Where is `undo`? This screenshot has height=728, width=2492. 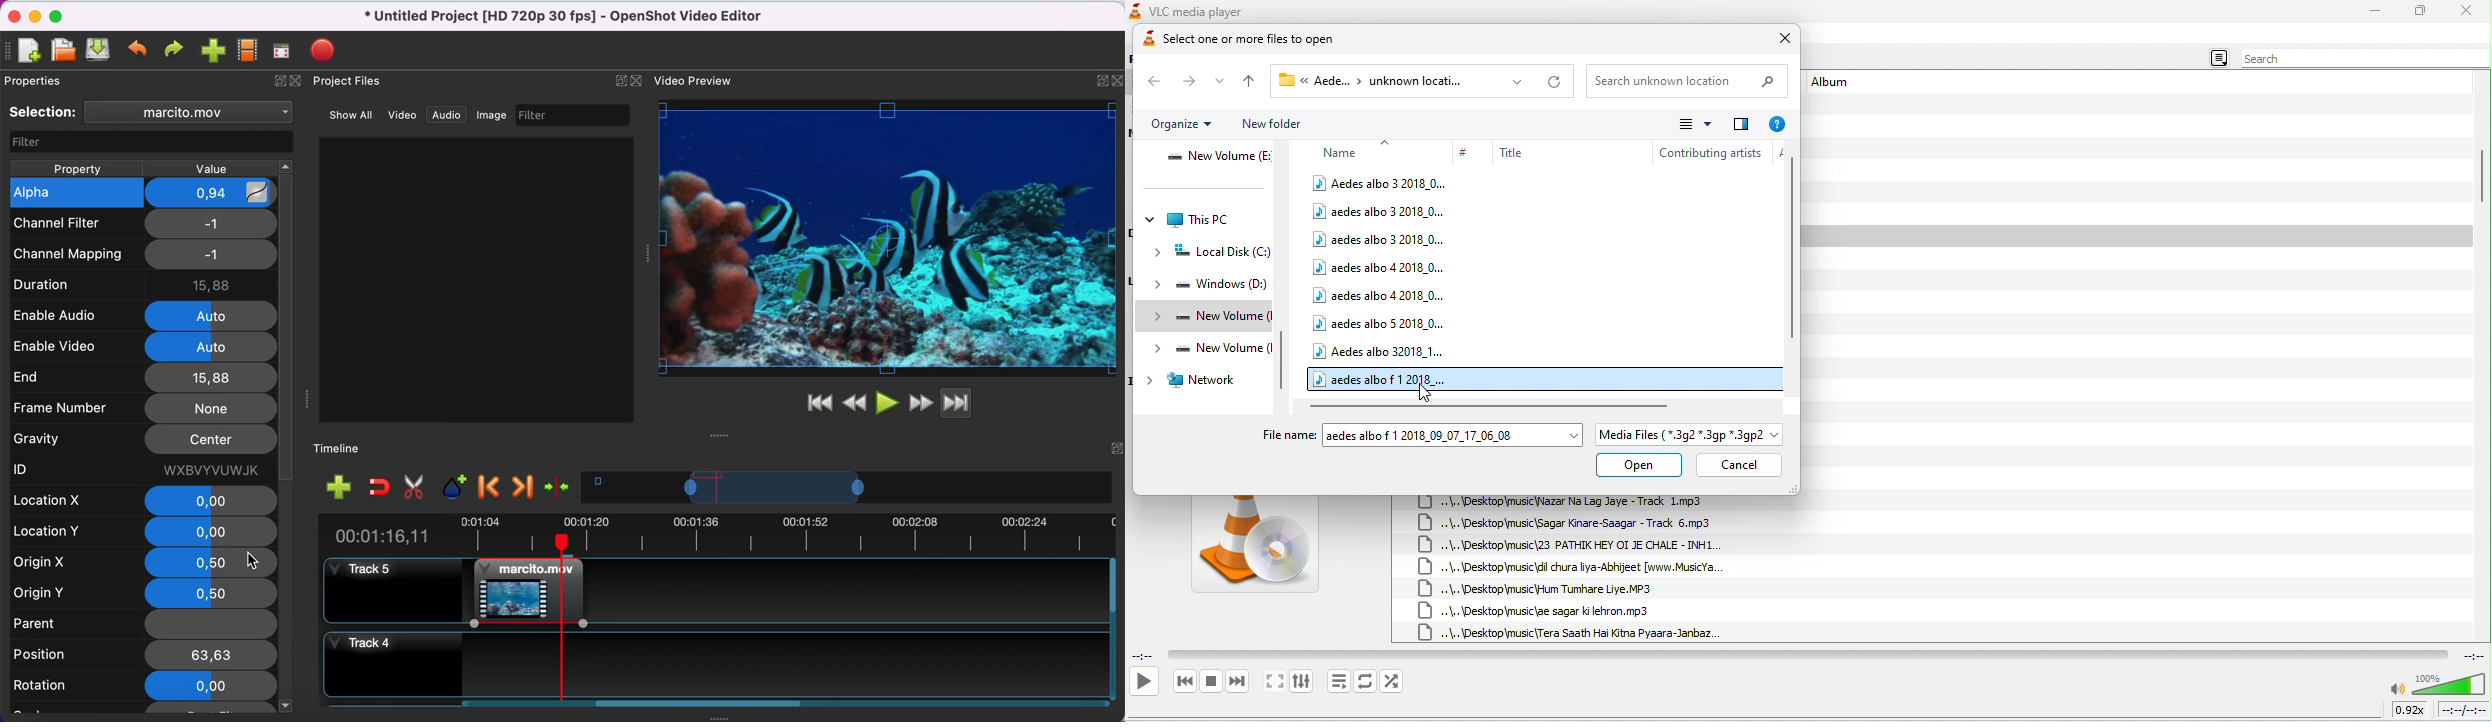
undo is located at coordinates (139, 51).